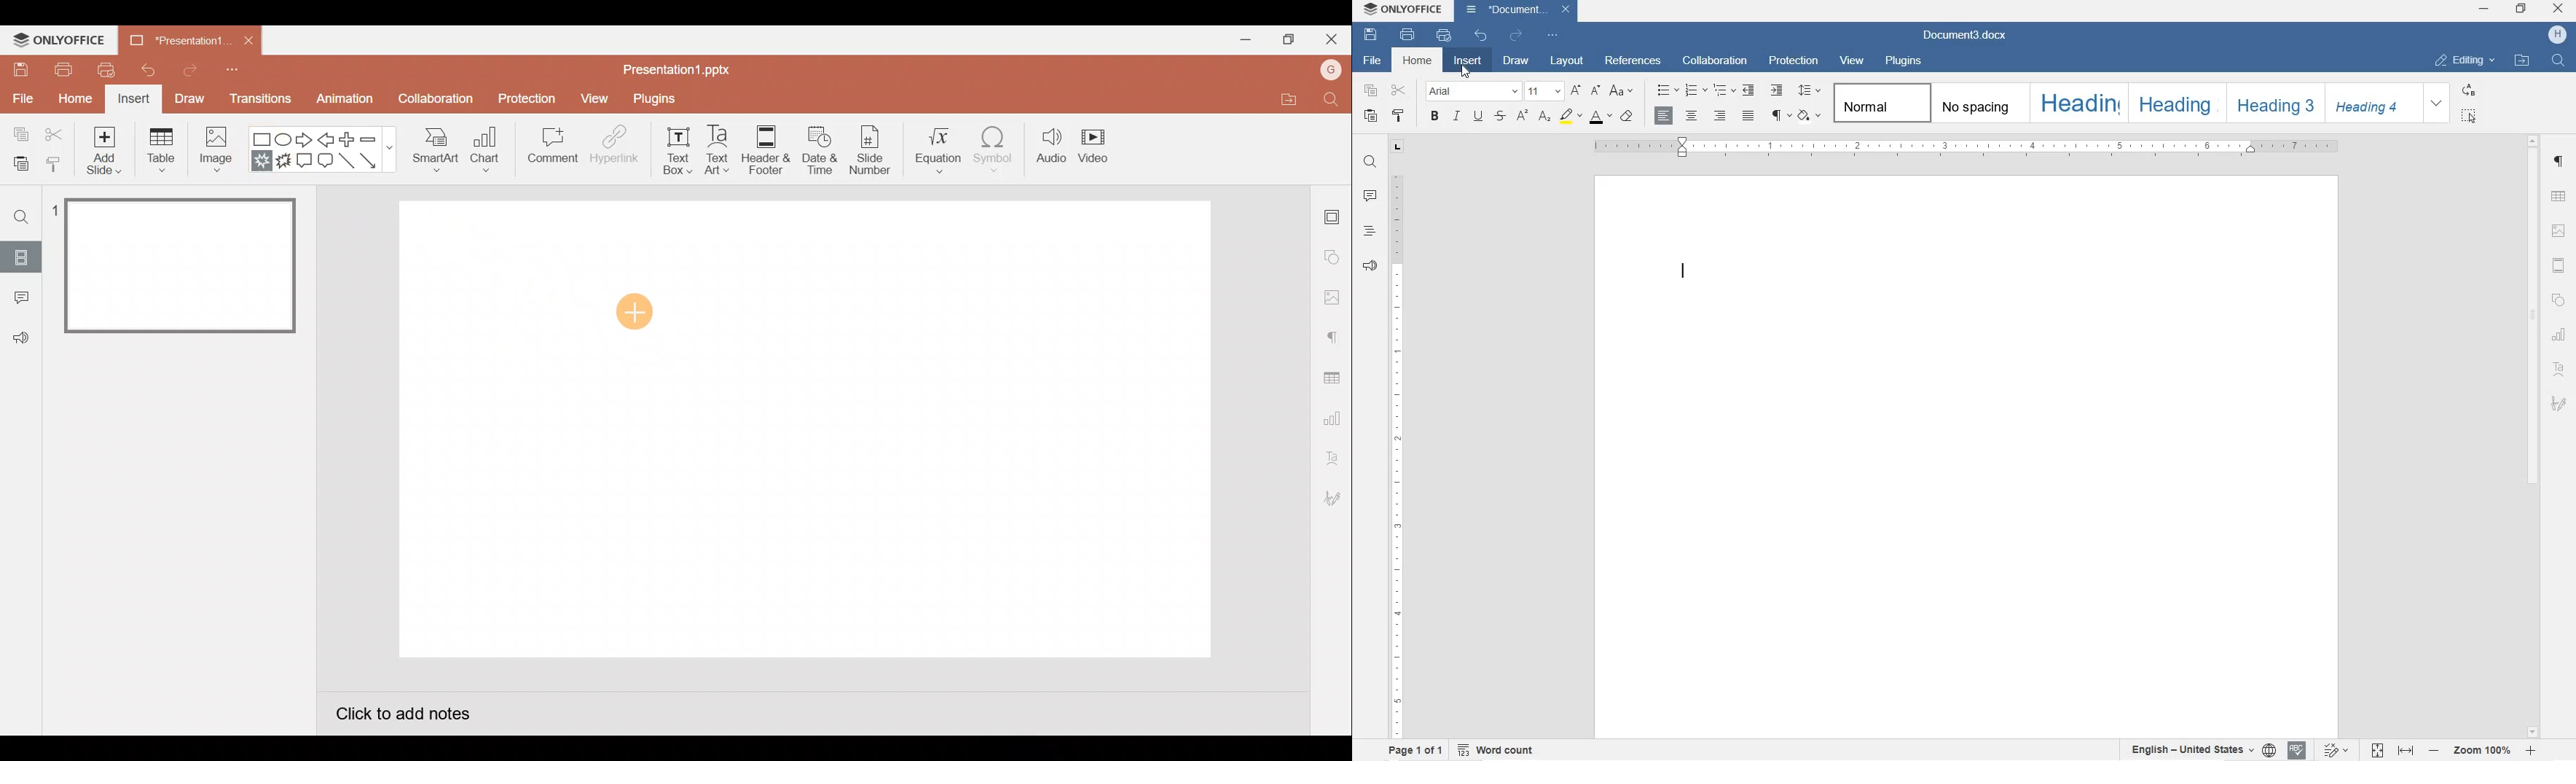  Describe the element at coordinates (373, 161) in the screenshot. I see `Arrow` at that location.